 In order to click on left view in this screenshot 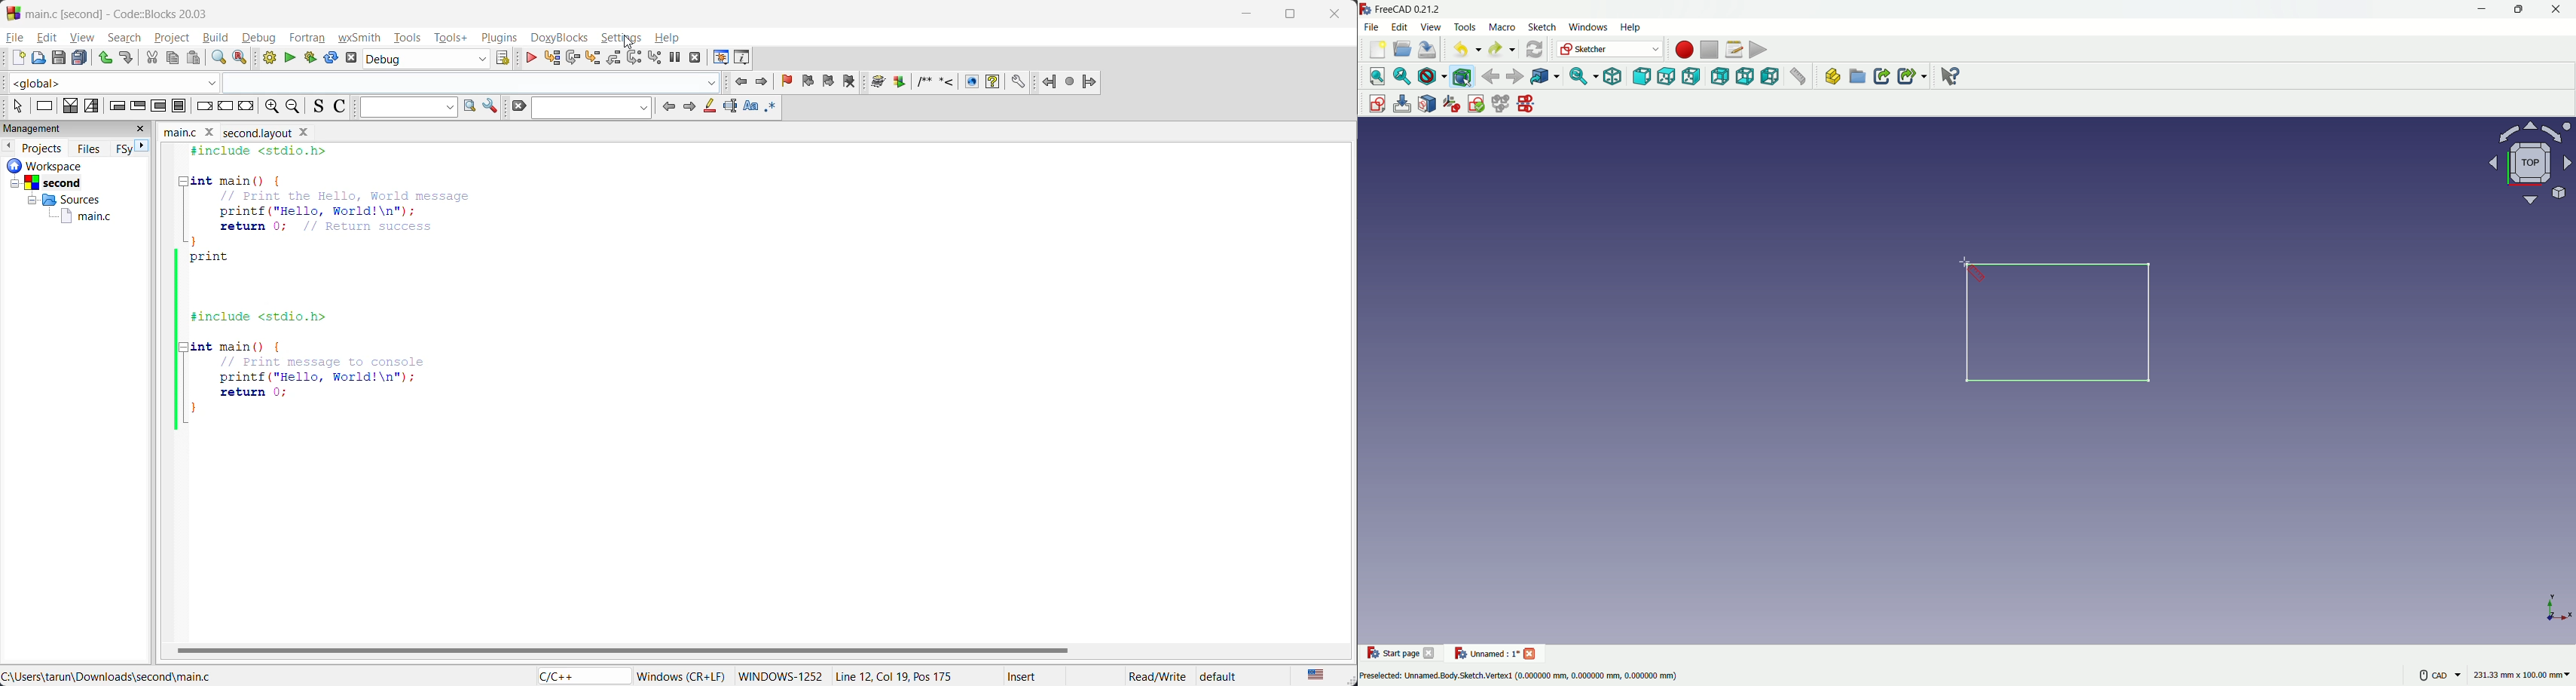, I will do `click(1772, 77)`.